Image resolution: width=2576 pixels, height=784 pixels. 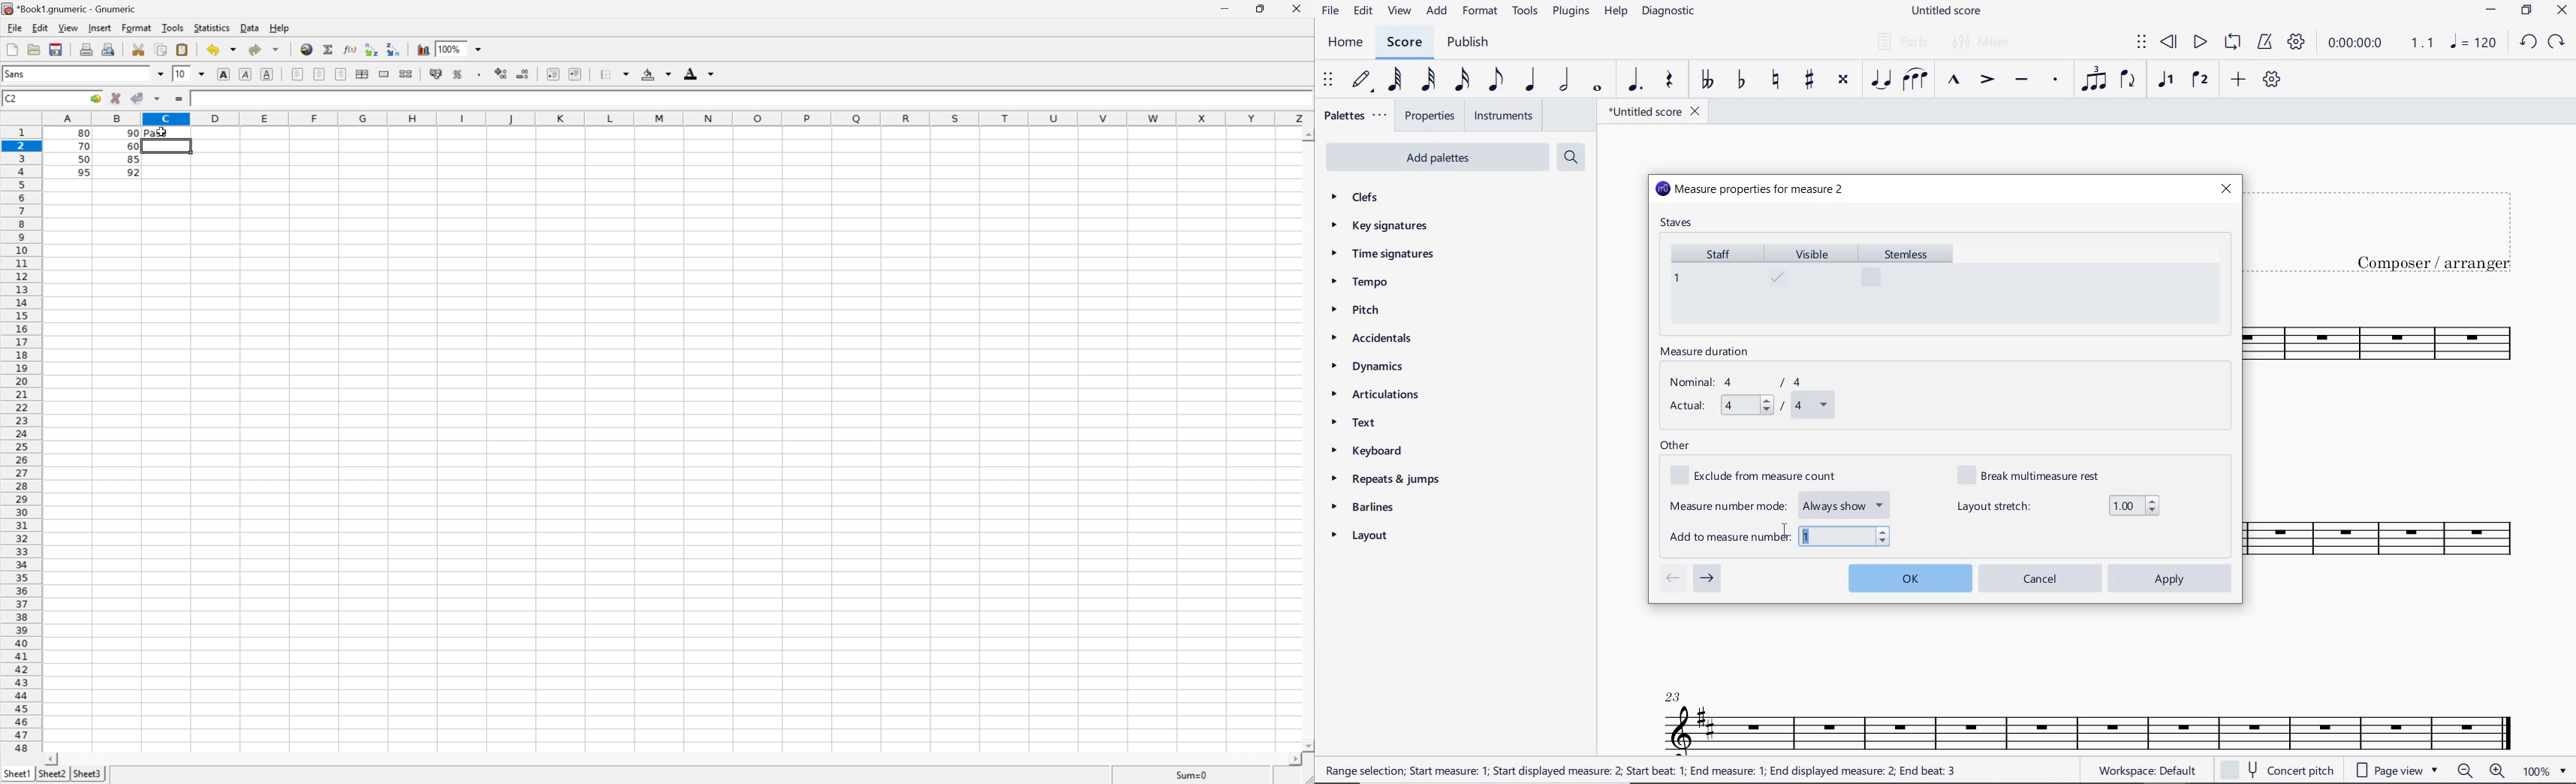 What do you see at coordinates (67, 8) in the screenshot?
I see `*Book1.gnumeric - Gnumeric` at bounding box center [67, 8].